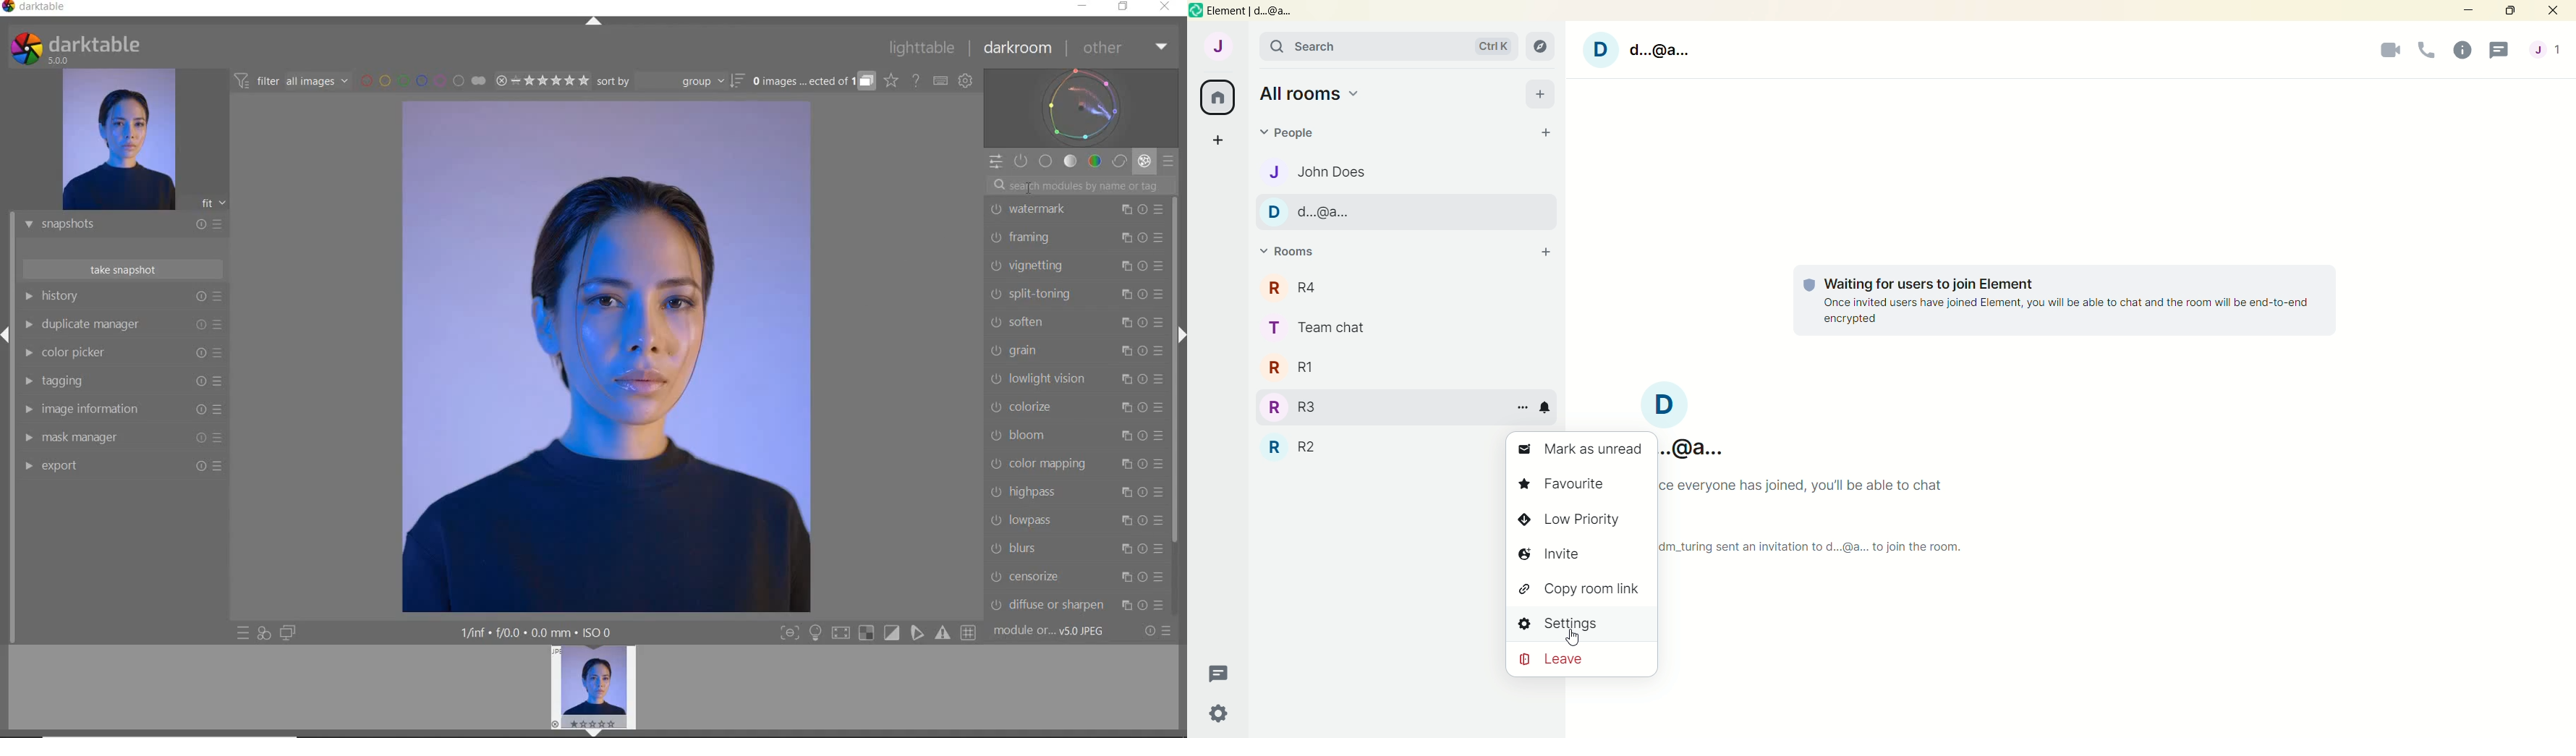 The height and width of the screenshot is (756, 2576). I want to click on room info, so click(2461, 50).